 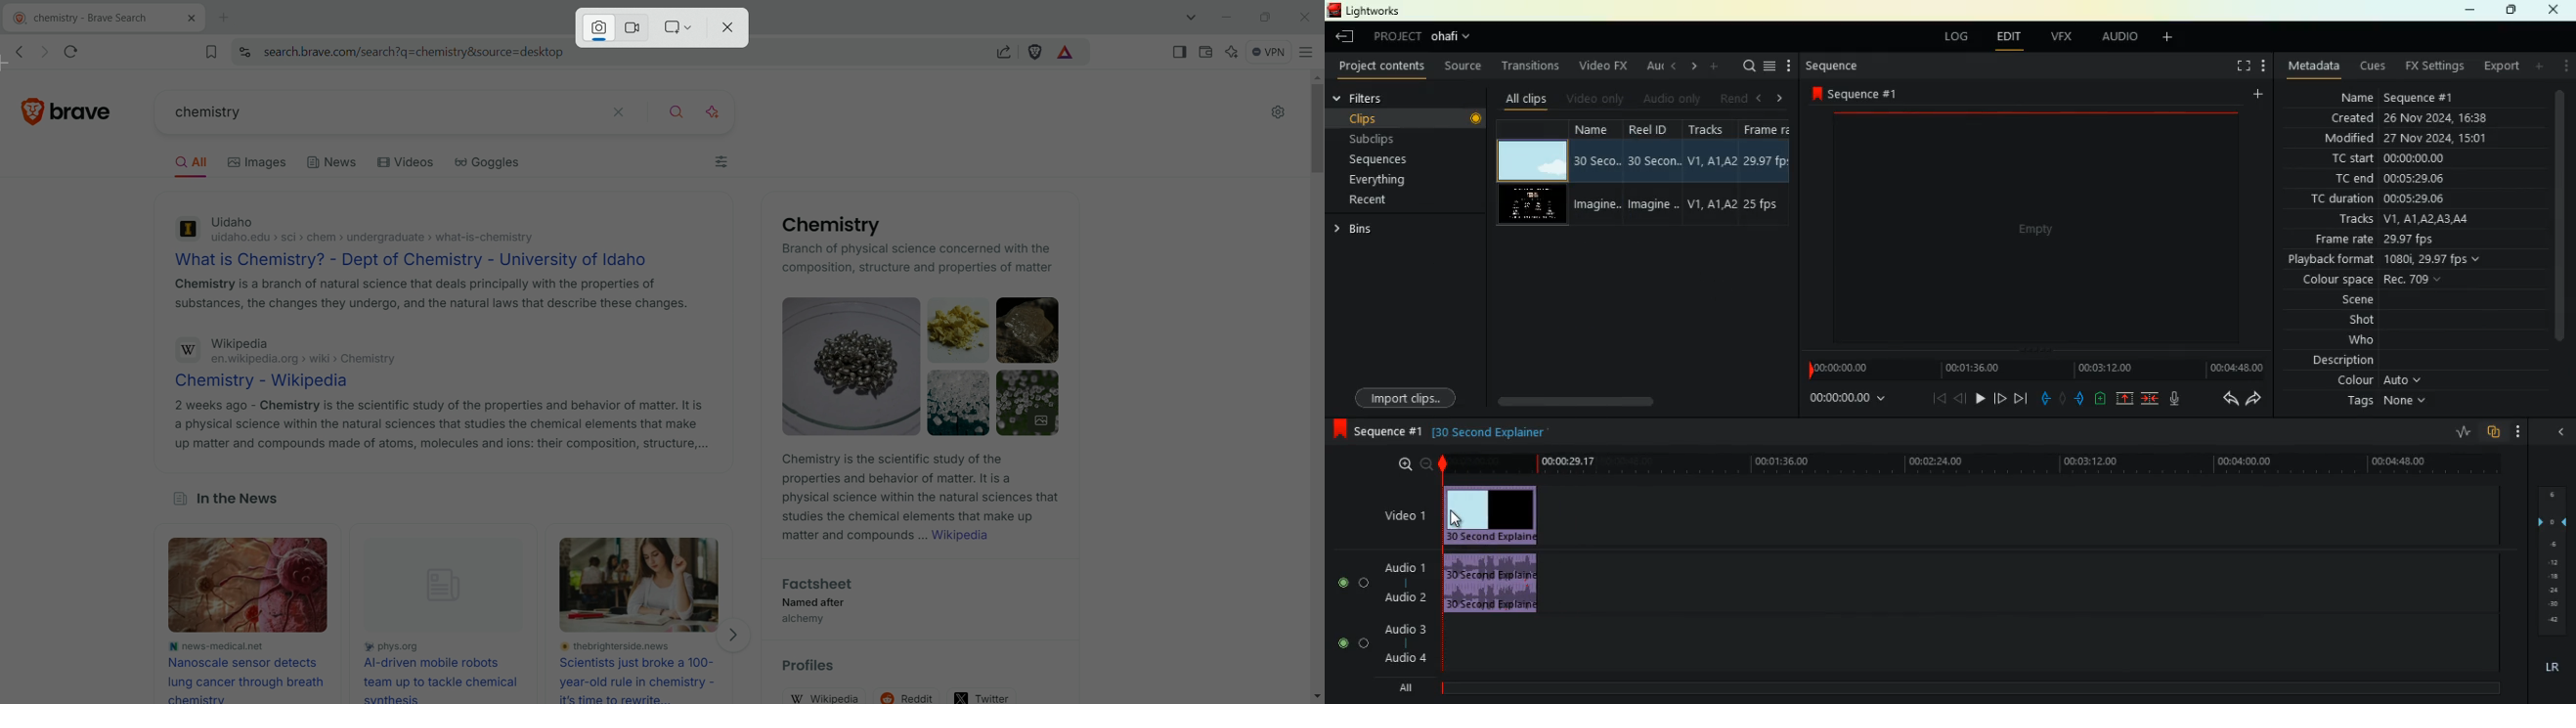 What do you see at coordinates (1976, 462) in the screenshot?
I see `timeline` at bounding box center [1976, 462].